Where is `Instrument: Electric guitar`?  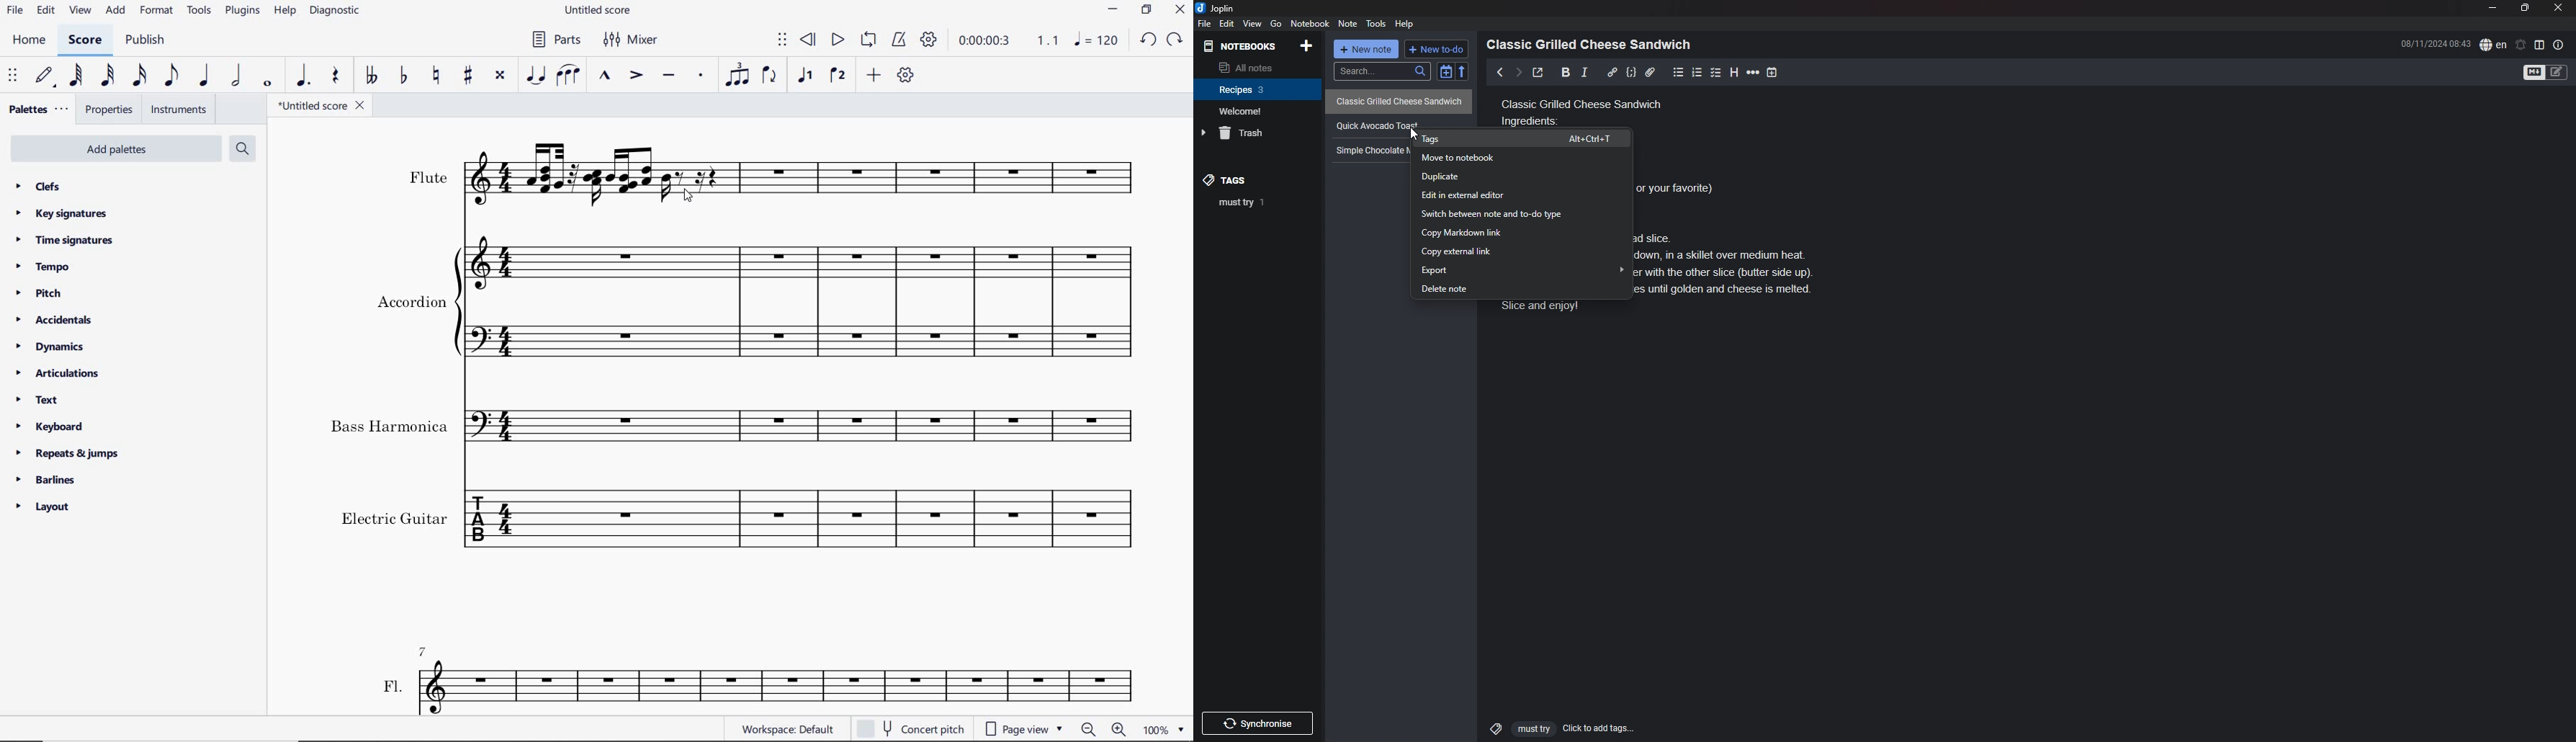
Instrument: Electric guitar is located at coordinates (807, 522).